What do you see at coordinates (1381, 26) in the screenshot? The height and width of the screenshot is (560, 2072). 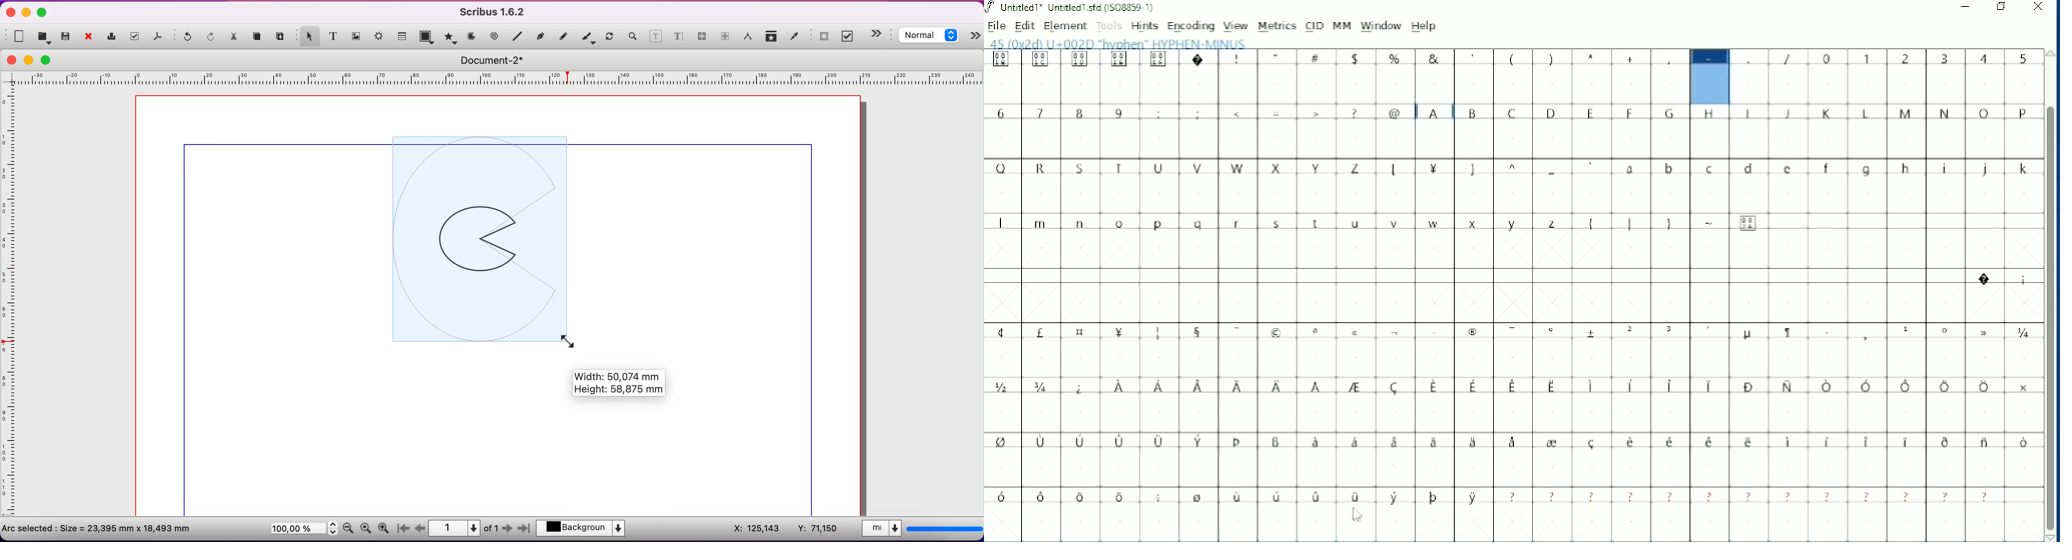 I see `Window` at bounding box center [1381, 26].